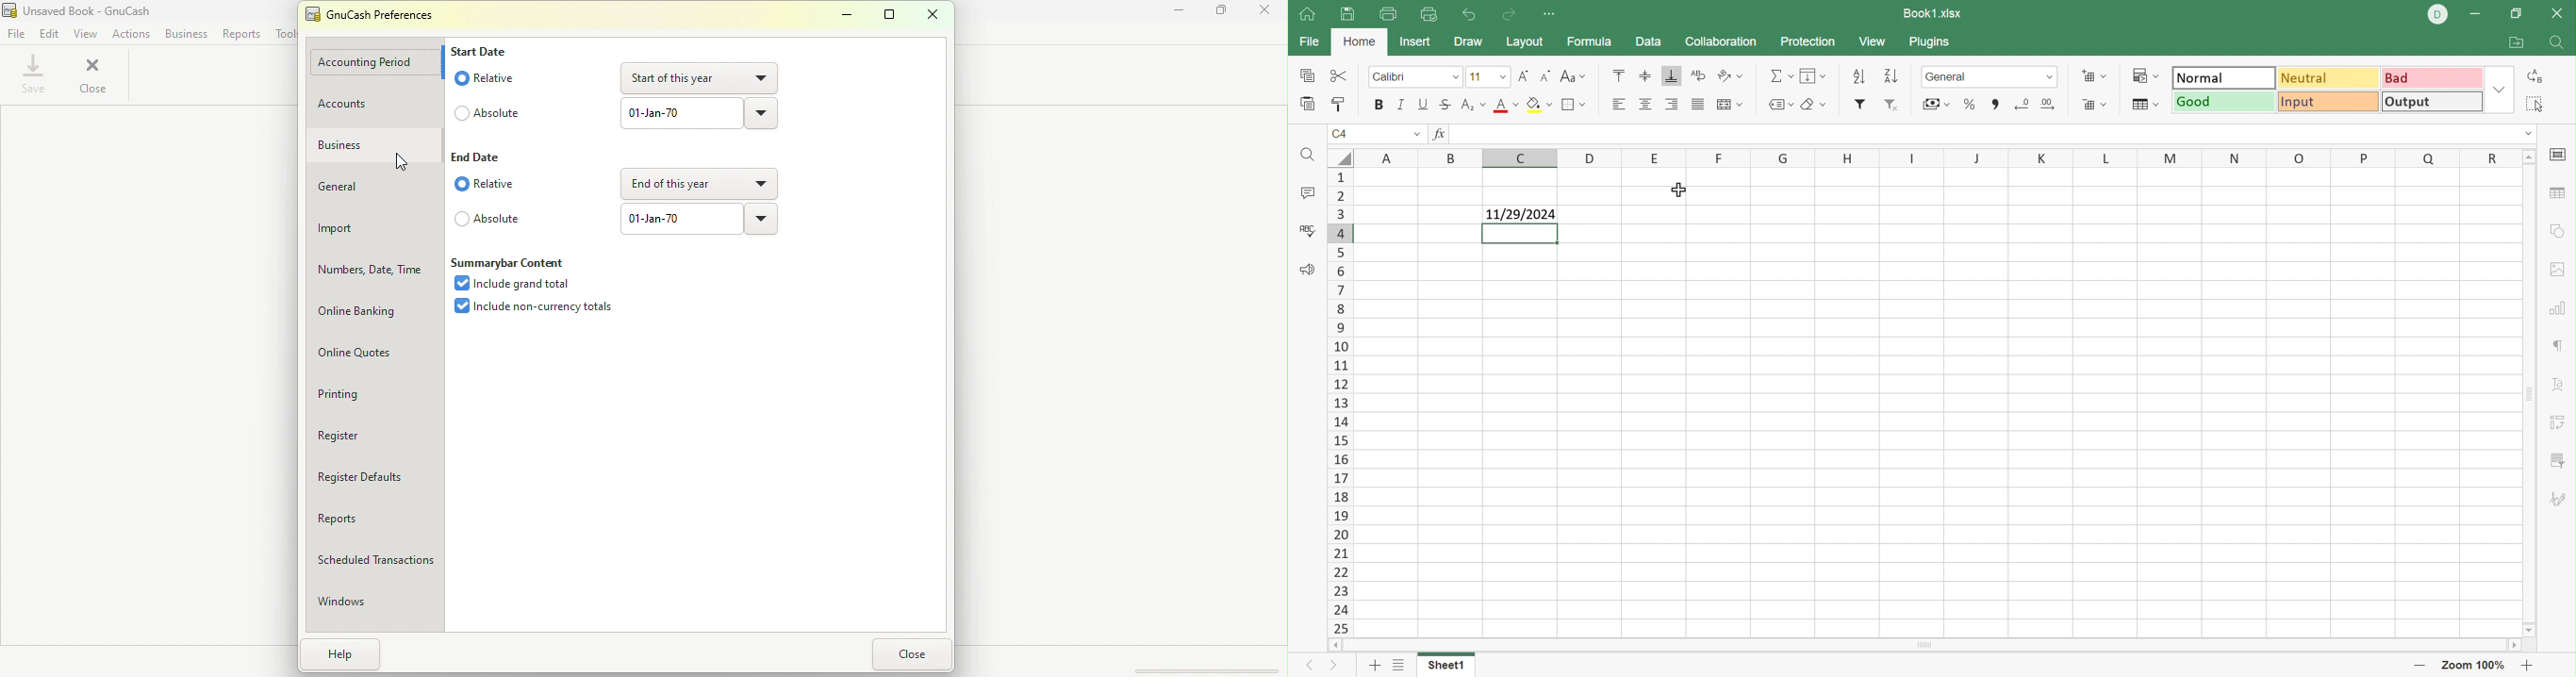 This screenshot has height=700, width=2576. Describe the element at coordinates (1696, 104) in the screenshot. I see `Justified` at that location.